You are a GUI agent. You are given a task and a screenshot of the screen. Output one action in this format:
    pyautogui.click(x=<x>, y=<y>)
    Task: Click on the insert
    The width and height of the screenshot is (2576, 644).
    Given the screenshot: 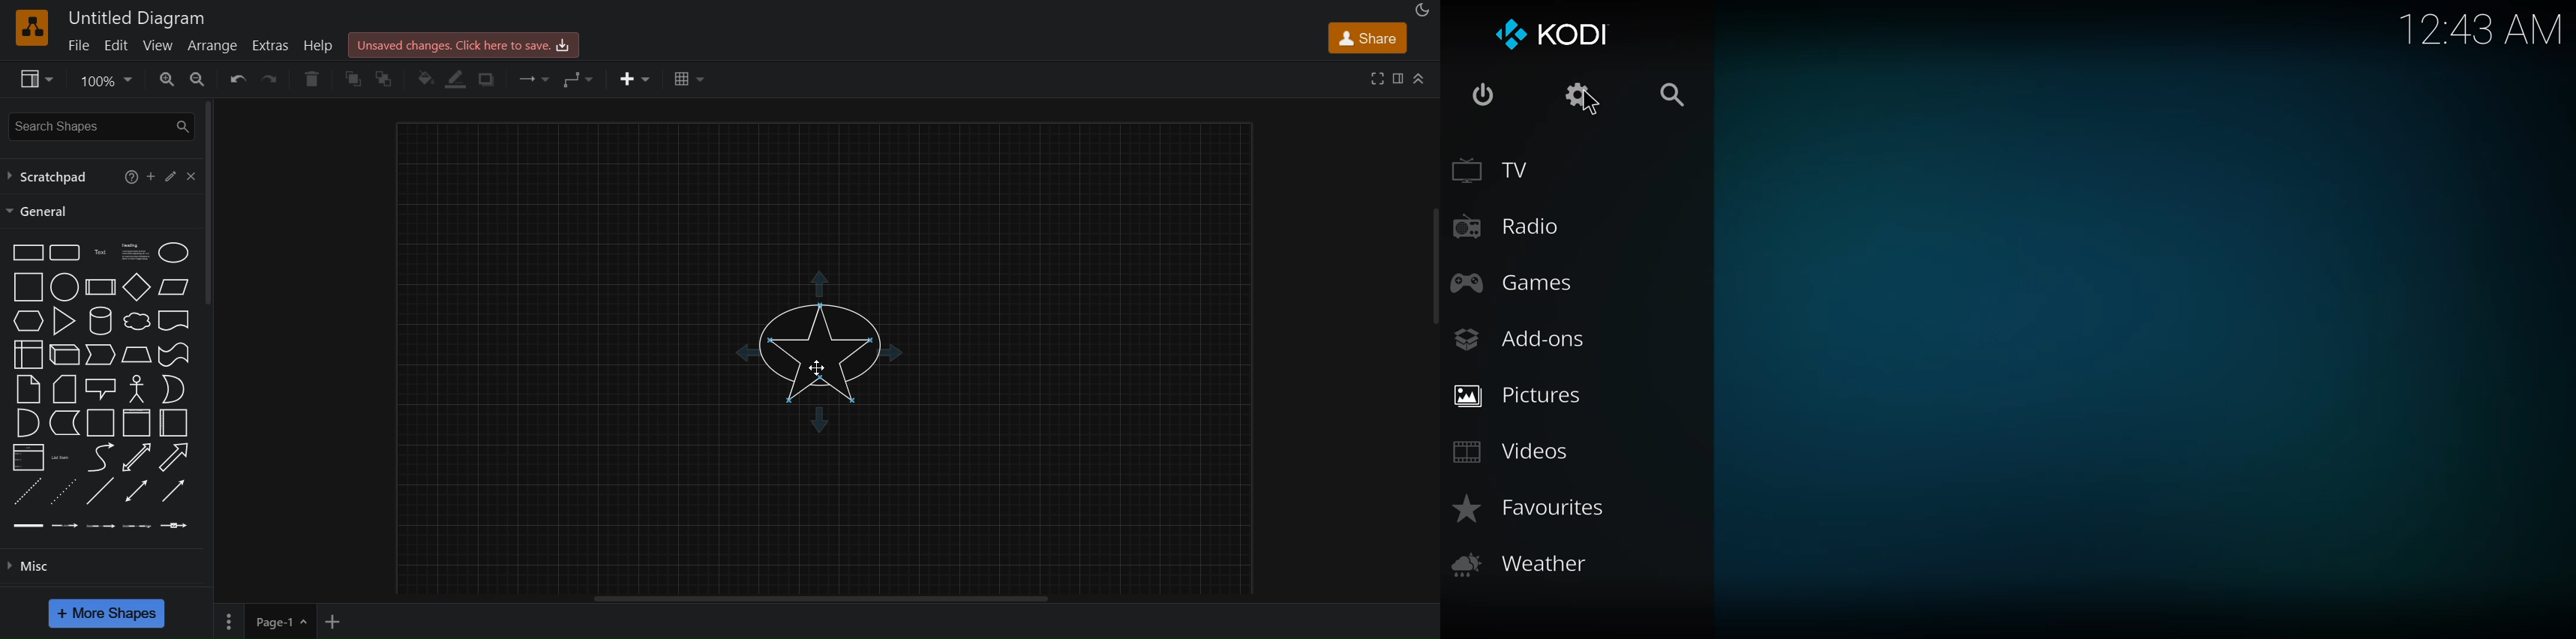 What is the action you would take?
    pyautogui.click(x=636, y=77)
    